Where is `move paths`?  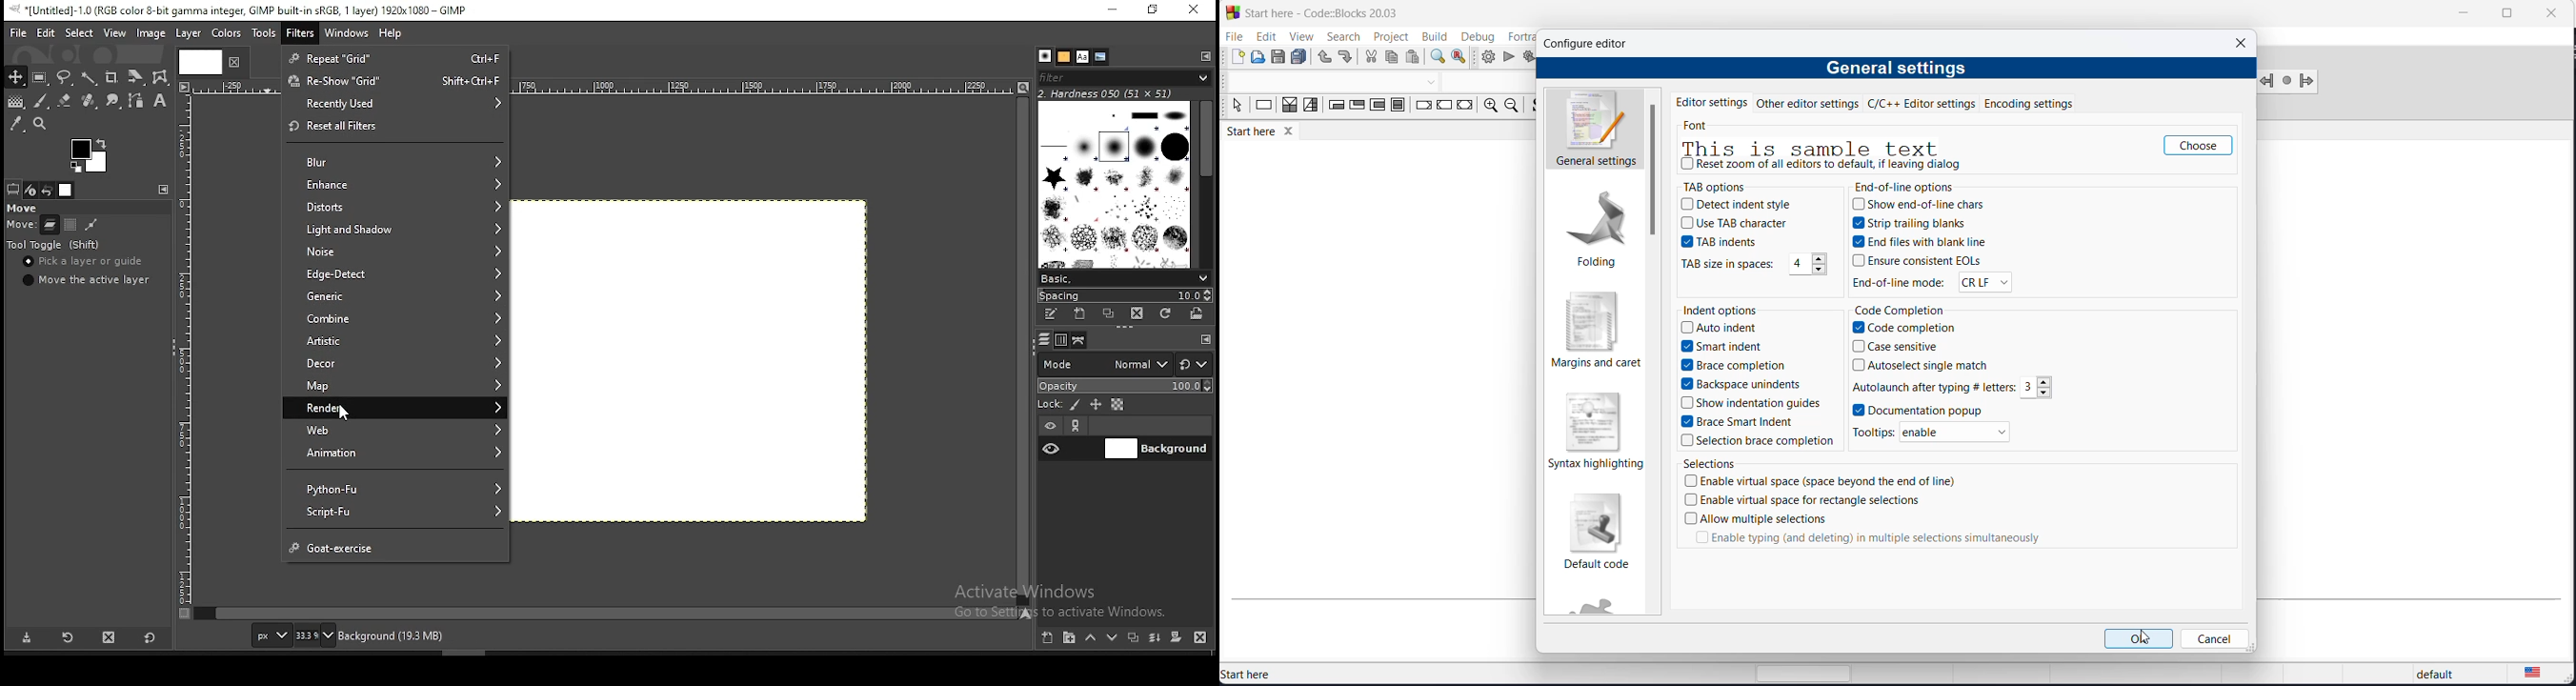
move paths is located at coordinates (91, 226).